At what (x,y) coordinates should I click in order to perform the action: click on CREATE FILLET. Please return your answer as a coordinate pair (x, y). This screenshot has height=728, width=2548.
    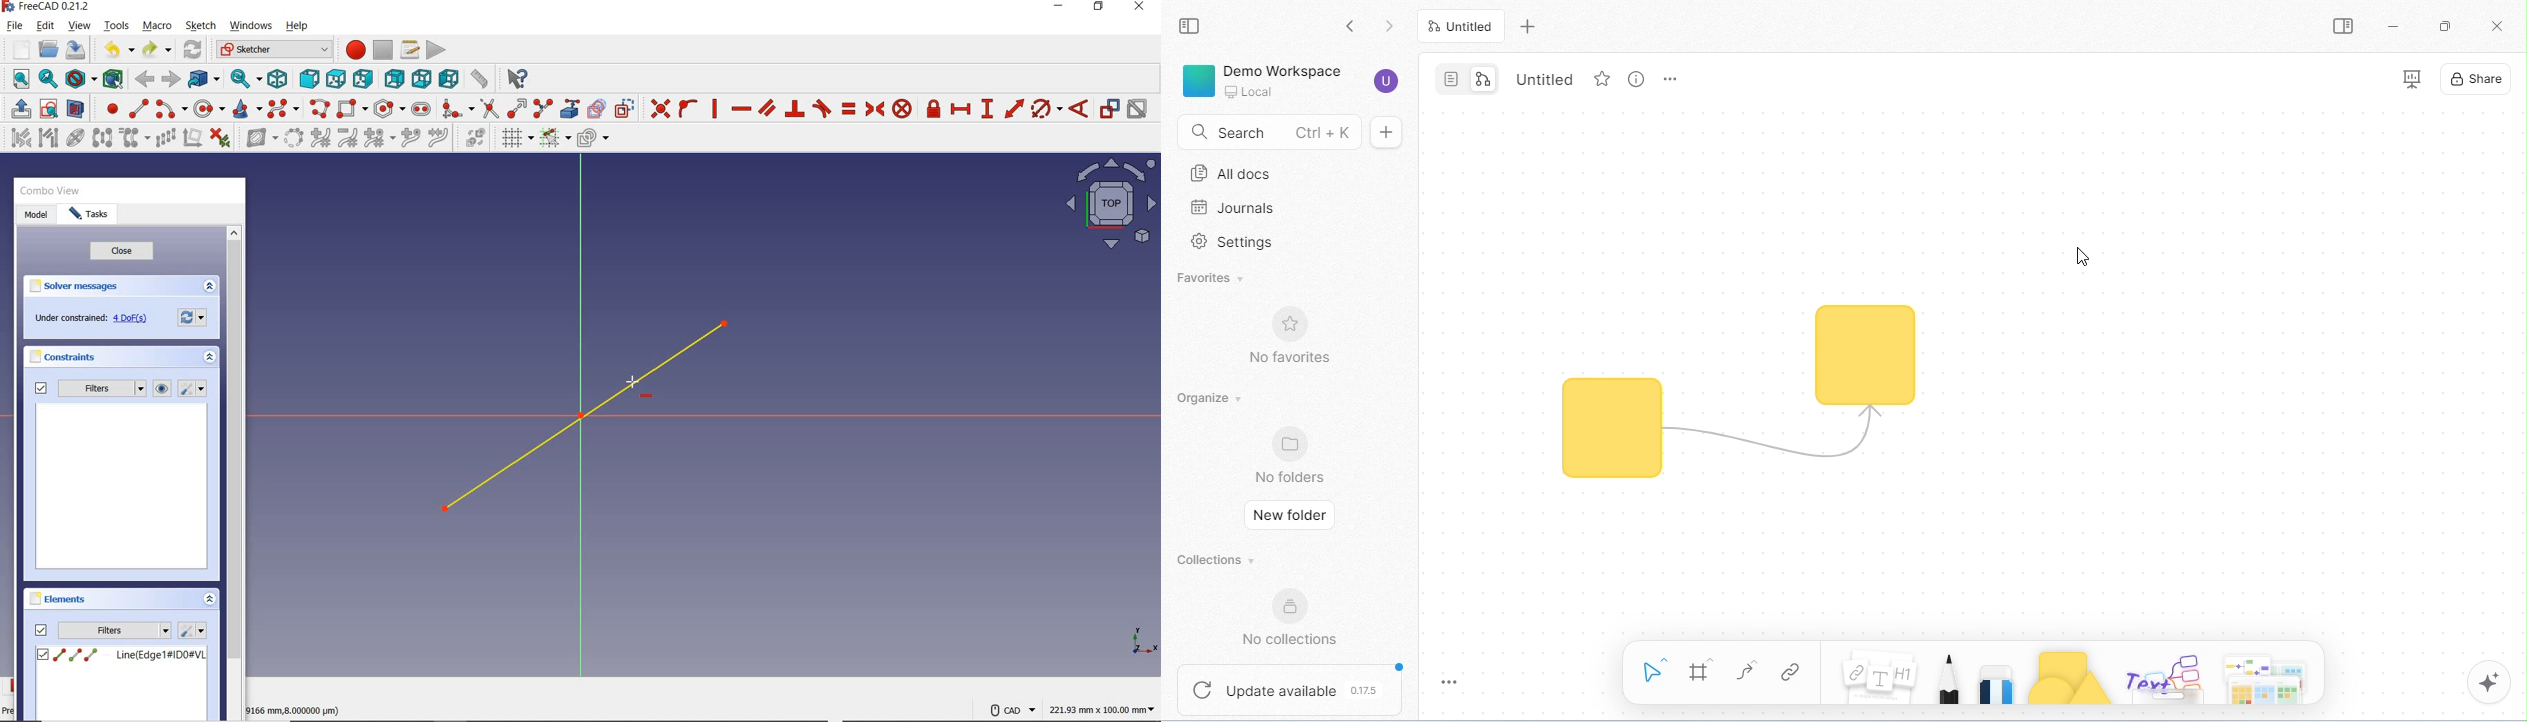
    Looking at the image, I should click on (457, 107).